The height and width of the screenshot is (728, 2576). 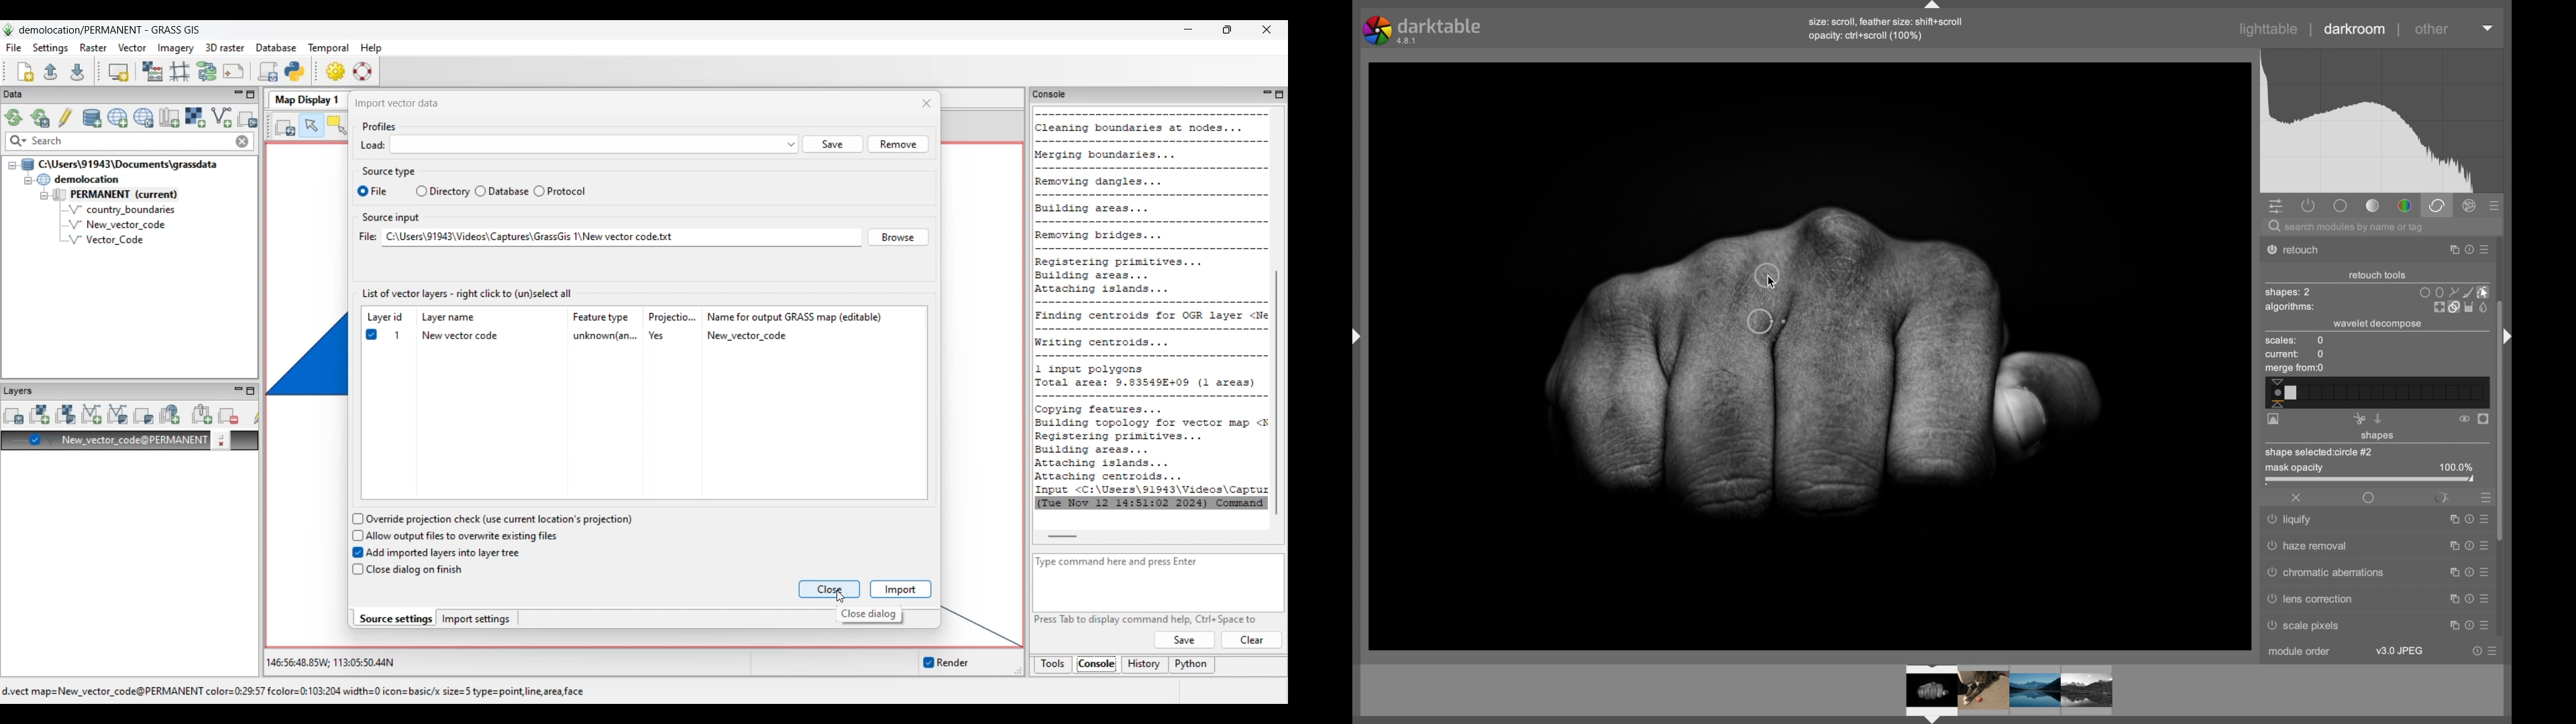 What do you see at coordinates (2488, 27) in the screenshot?
I see `dropdown menu` at bounding box center [2488, 27].